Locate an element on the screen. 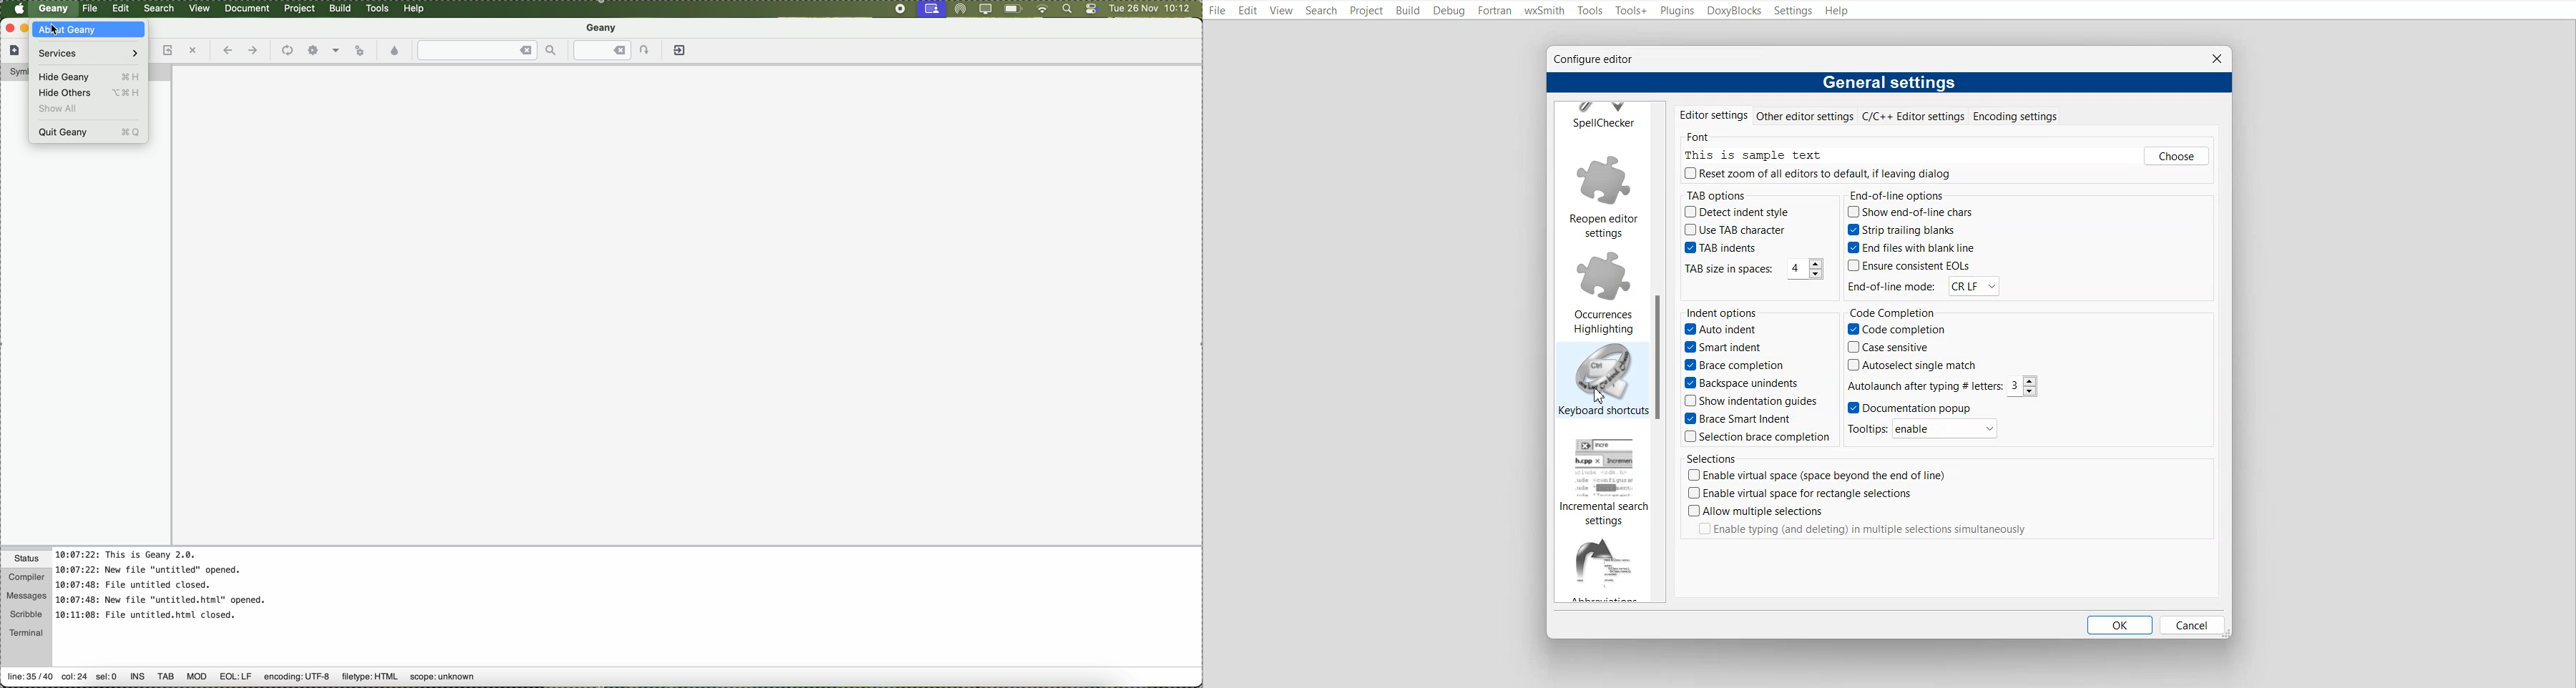 The image size is (2576, 700). quit Geany is located at coordinates (681, 52).